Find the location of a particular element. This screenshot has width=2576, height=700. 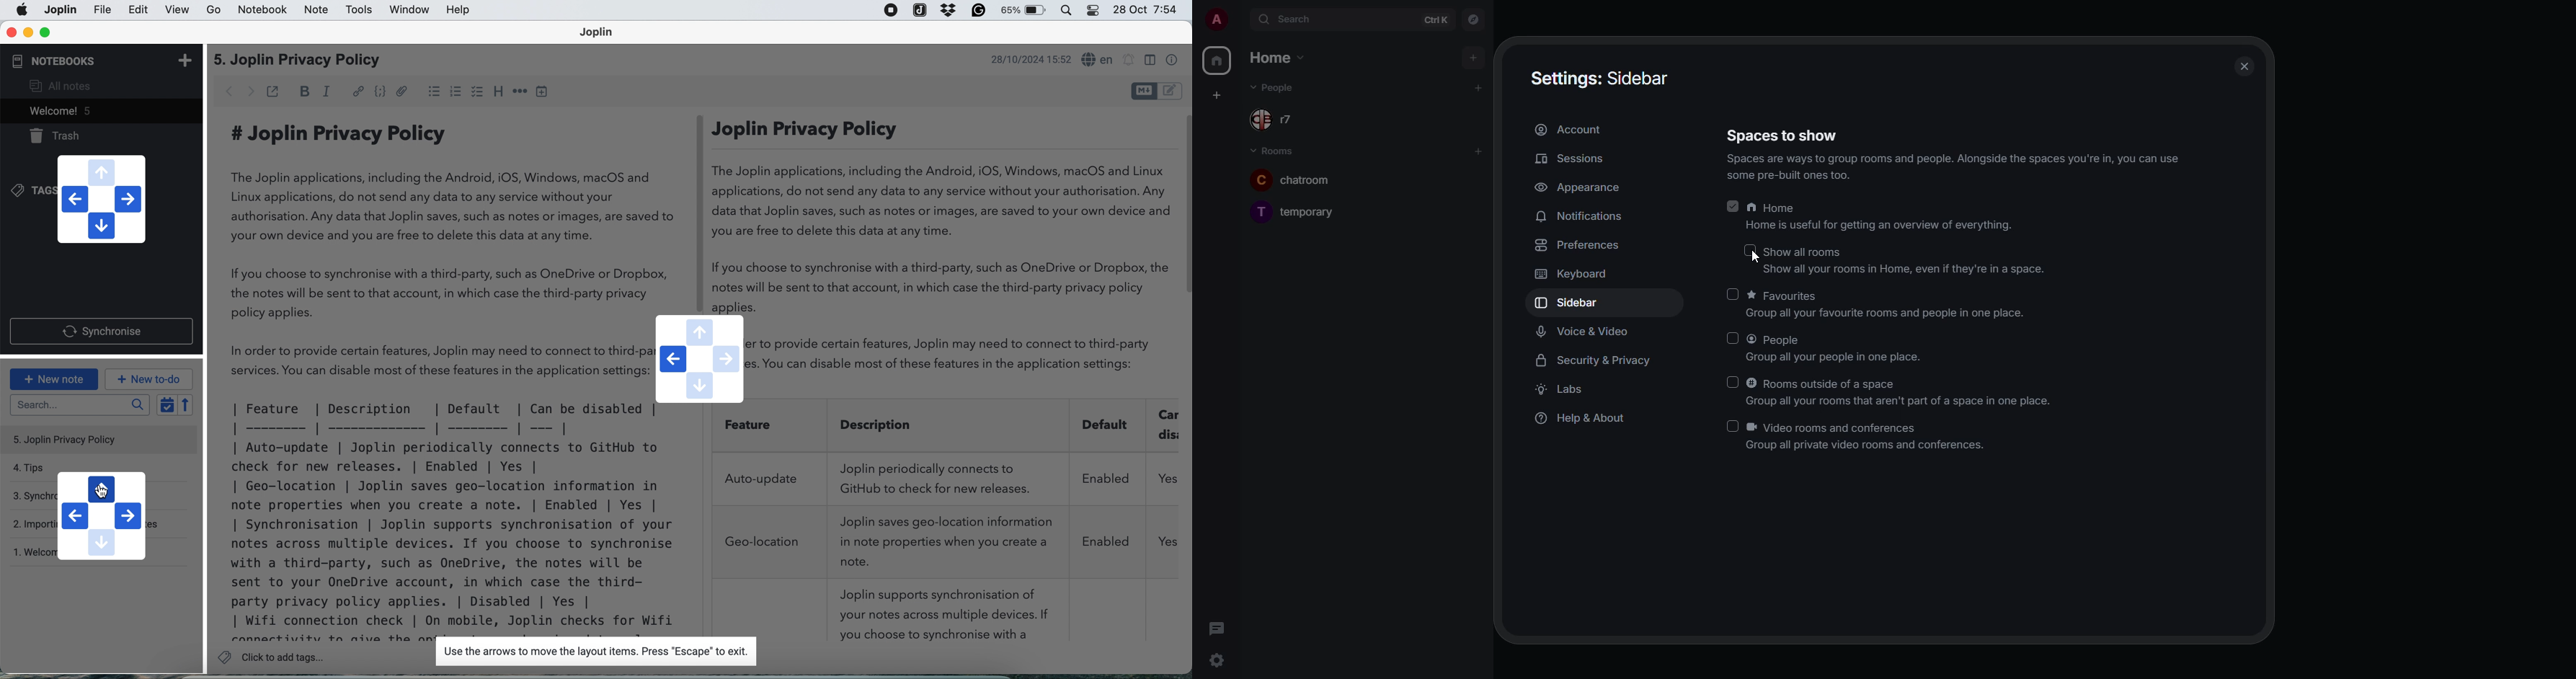

note is located at coordinates (315, 10).